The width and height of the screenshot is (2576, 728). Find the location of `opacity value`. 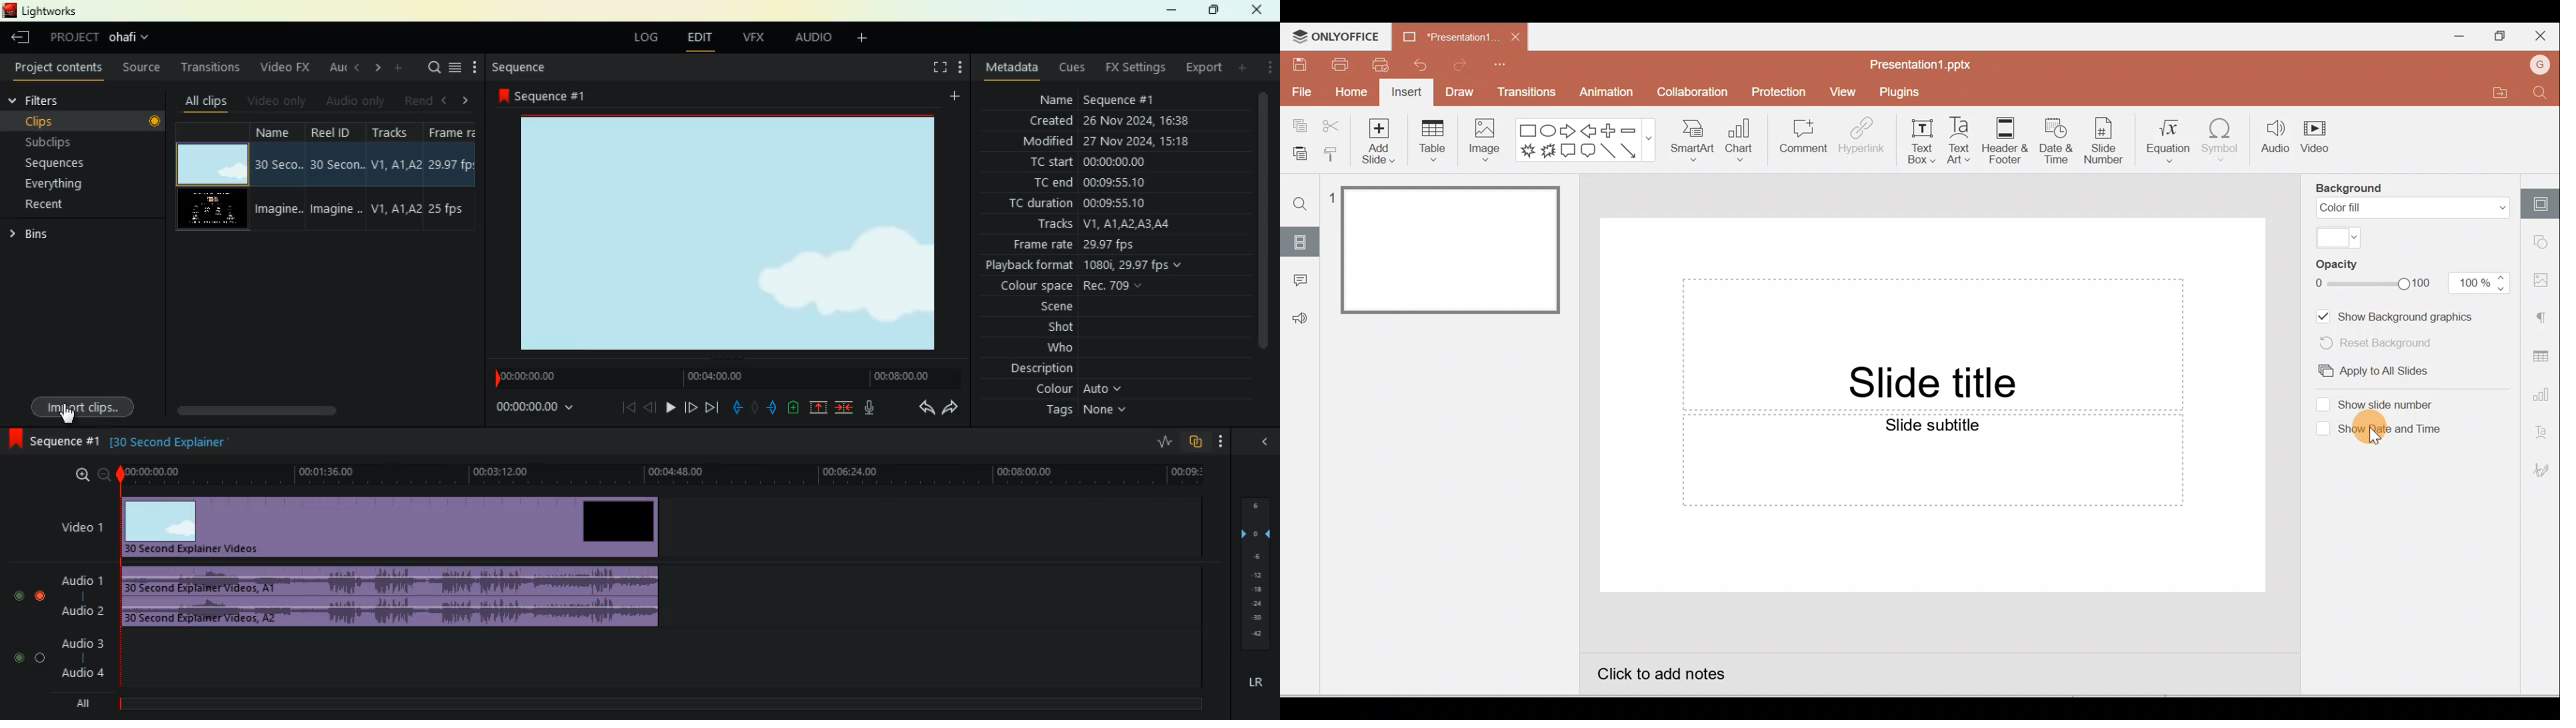

opacity value is located at coordinates (2481, 283).